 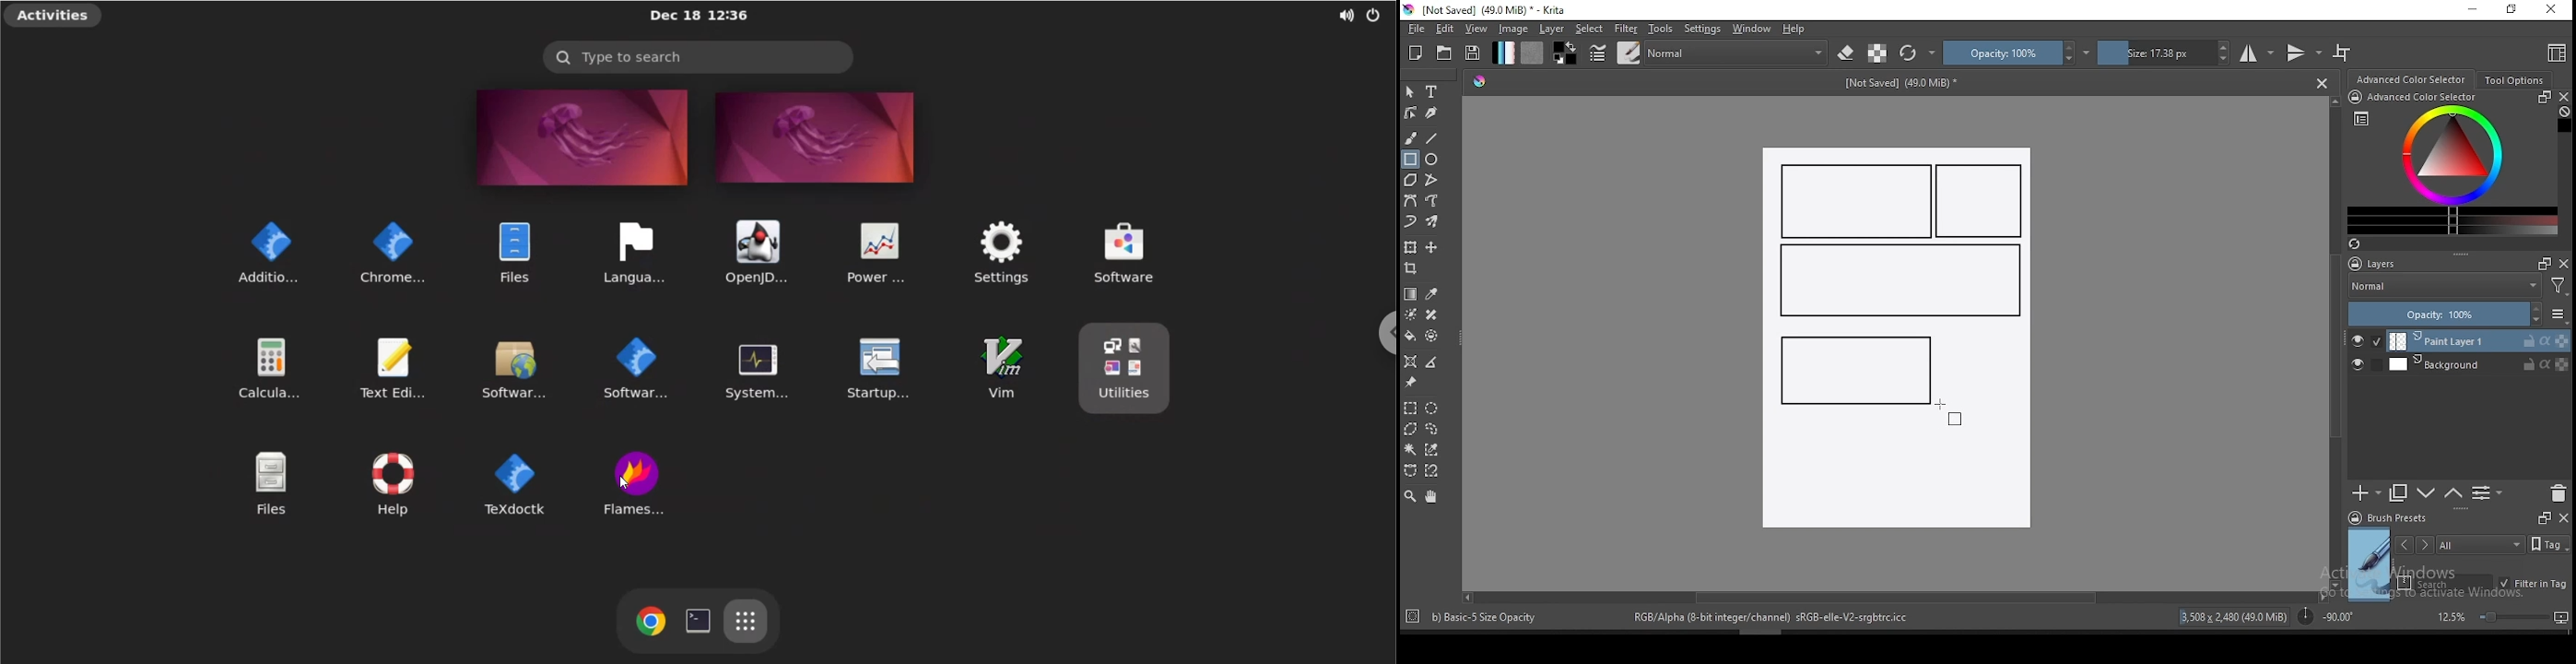 I want to click on polyline tool, so click(x=1431, y=178).